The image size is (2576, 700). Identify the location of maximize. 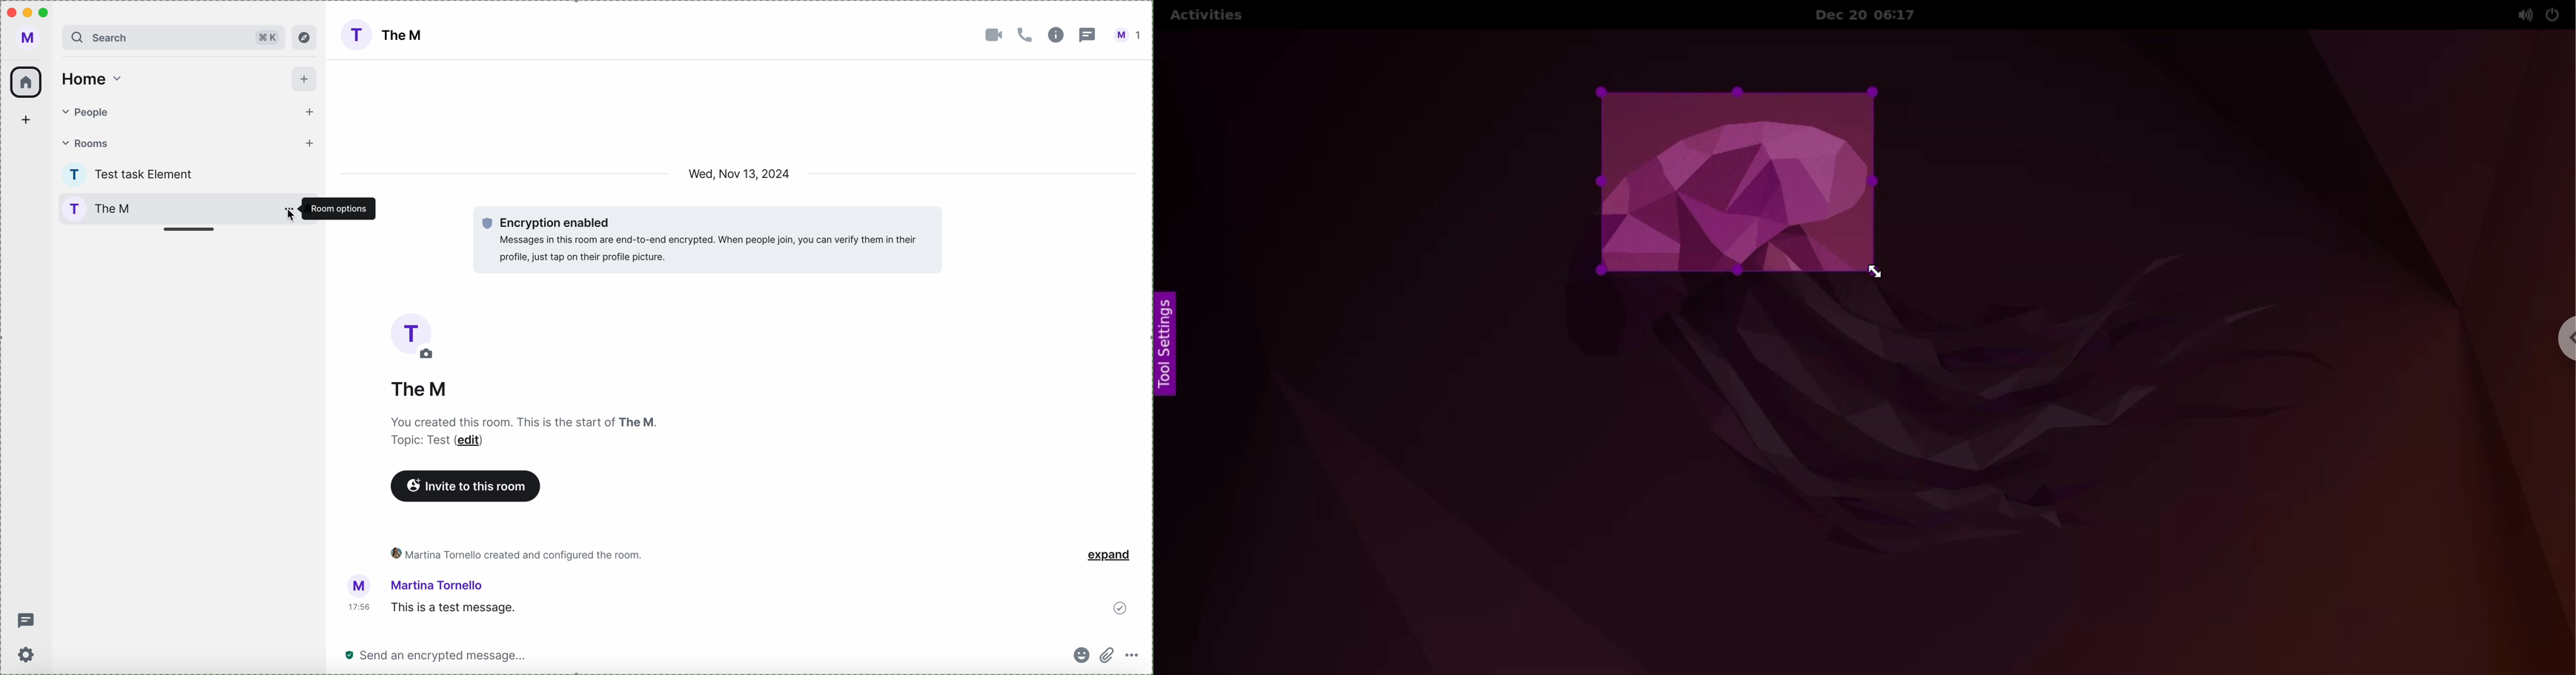
(44, 12).